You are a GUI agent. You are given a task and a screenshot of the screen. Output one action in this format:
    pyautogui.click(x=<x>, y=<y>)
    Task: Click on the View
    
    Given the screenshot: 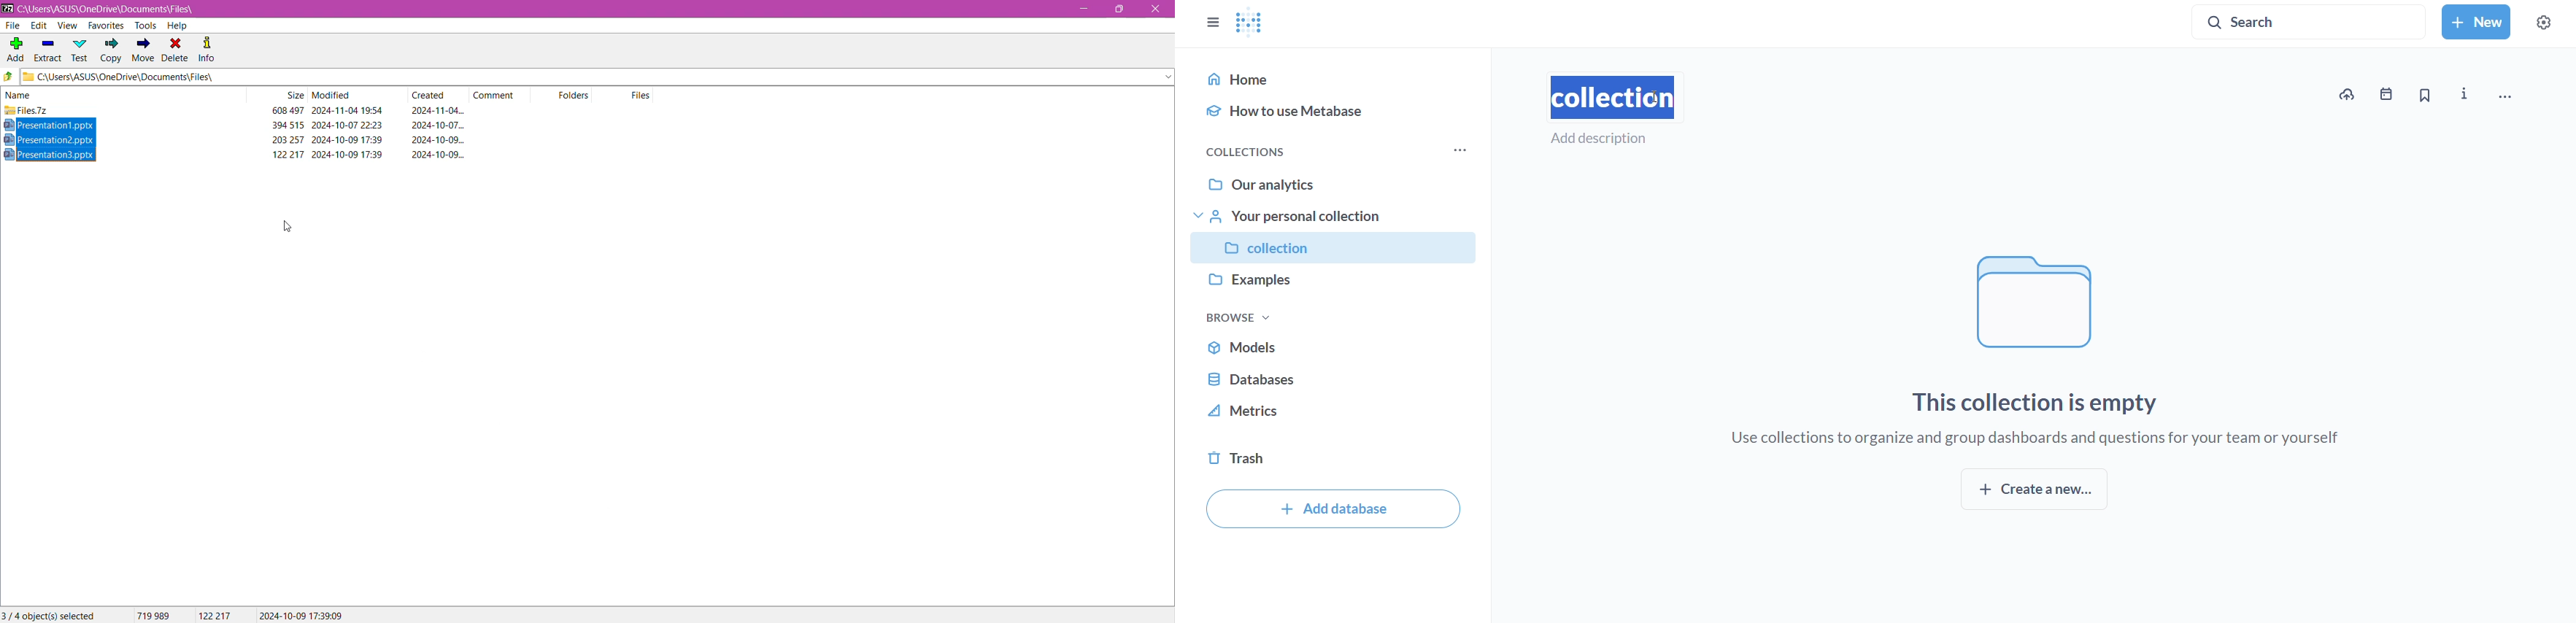 What is the action you would take?
    pyautogui.click(x=67, y=26)
    